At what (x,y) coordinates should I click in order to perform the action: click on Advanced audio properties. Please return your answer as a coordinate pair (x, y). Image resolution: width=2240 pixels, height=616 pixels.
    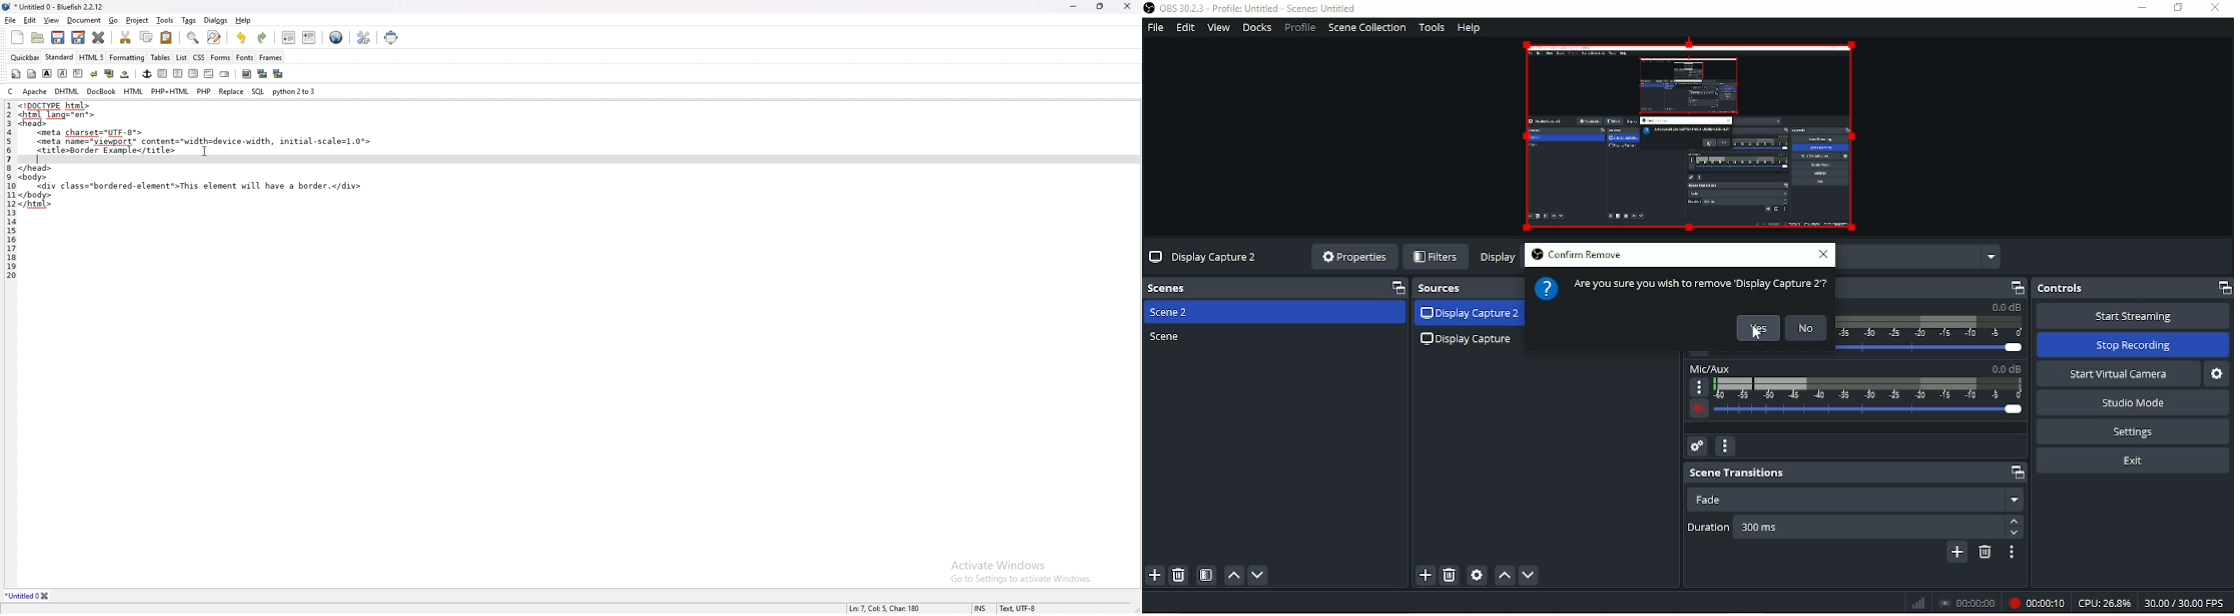
    Looking at the image, I should click on (1698, 446).